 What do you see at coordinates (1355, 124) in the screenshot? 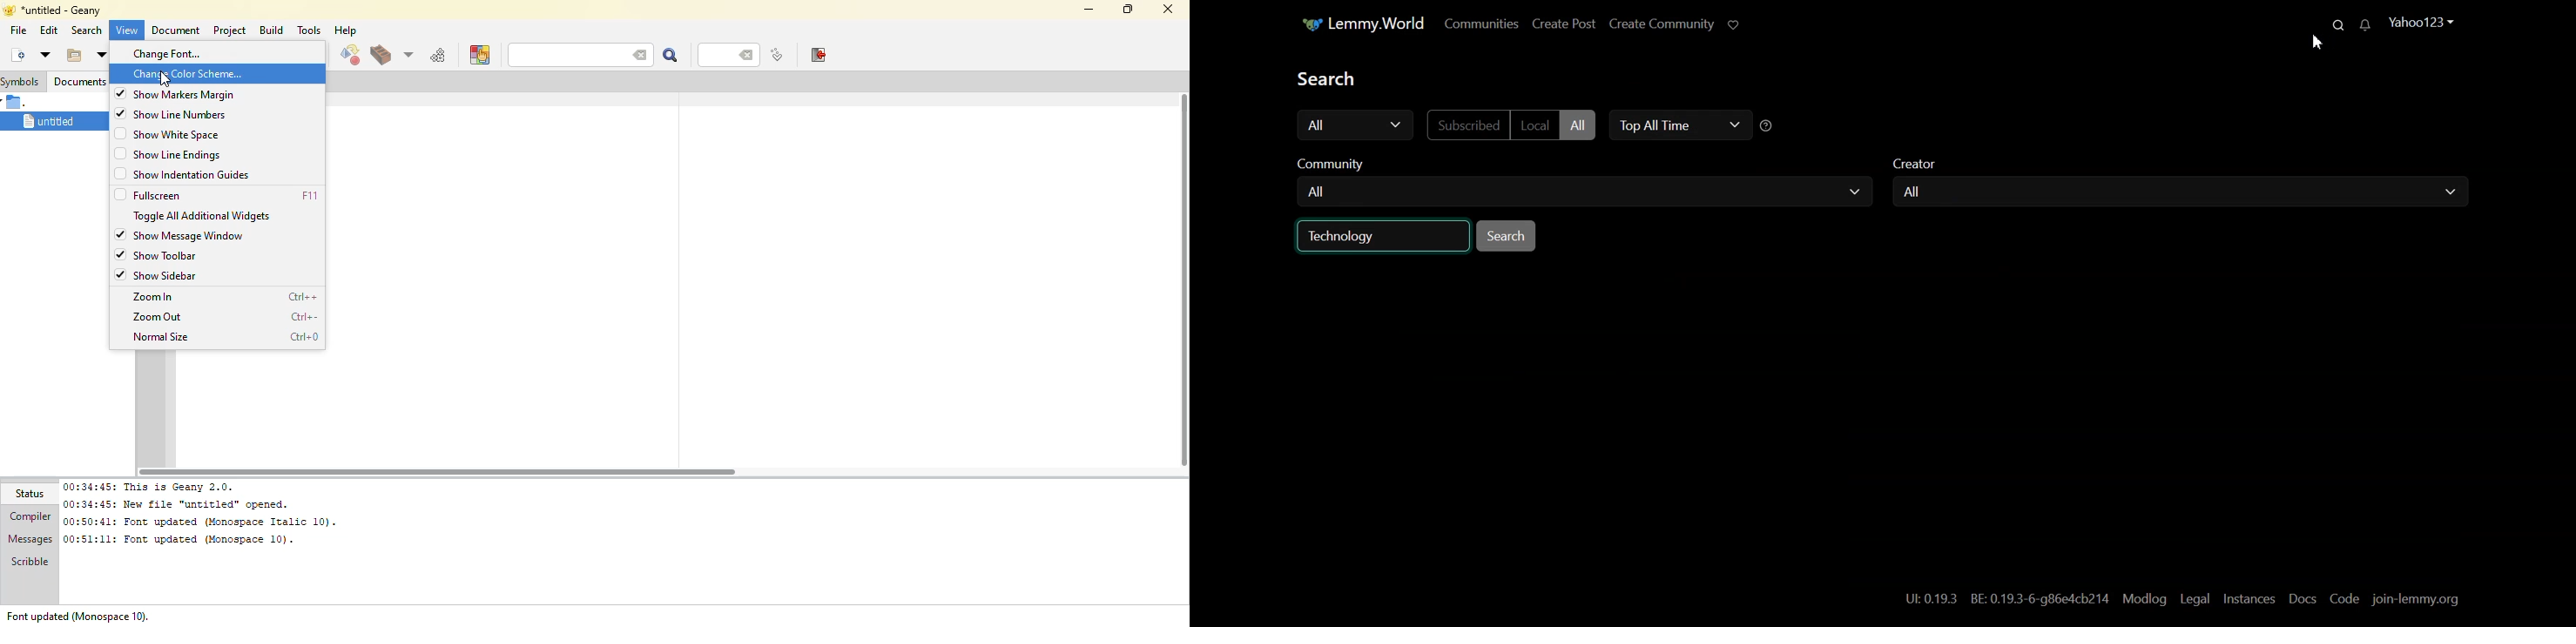
I see `All` at bounding box center [1355, 124].